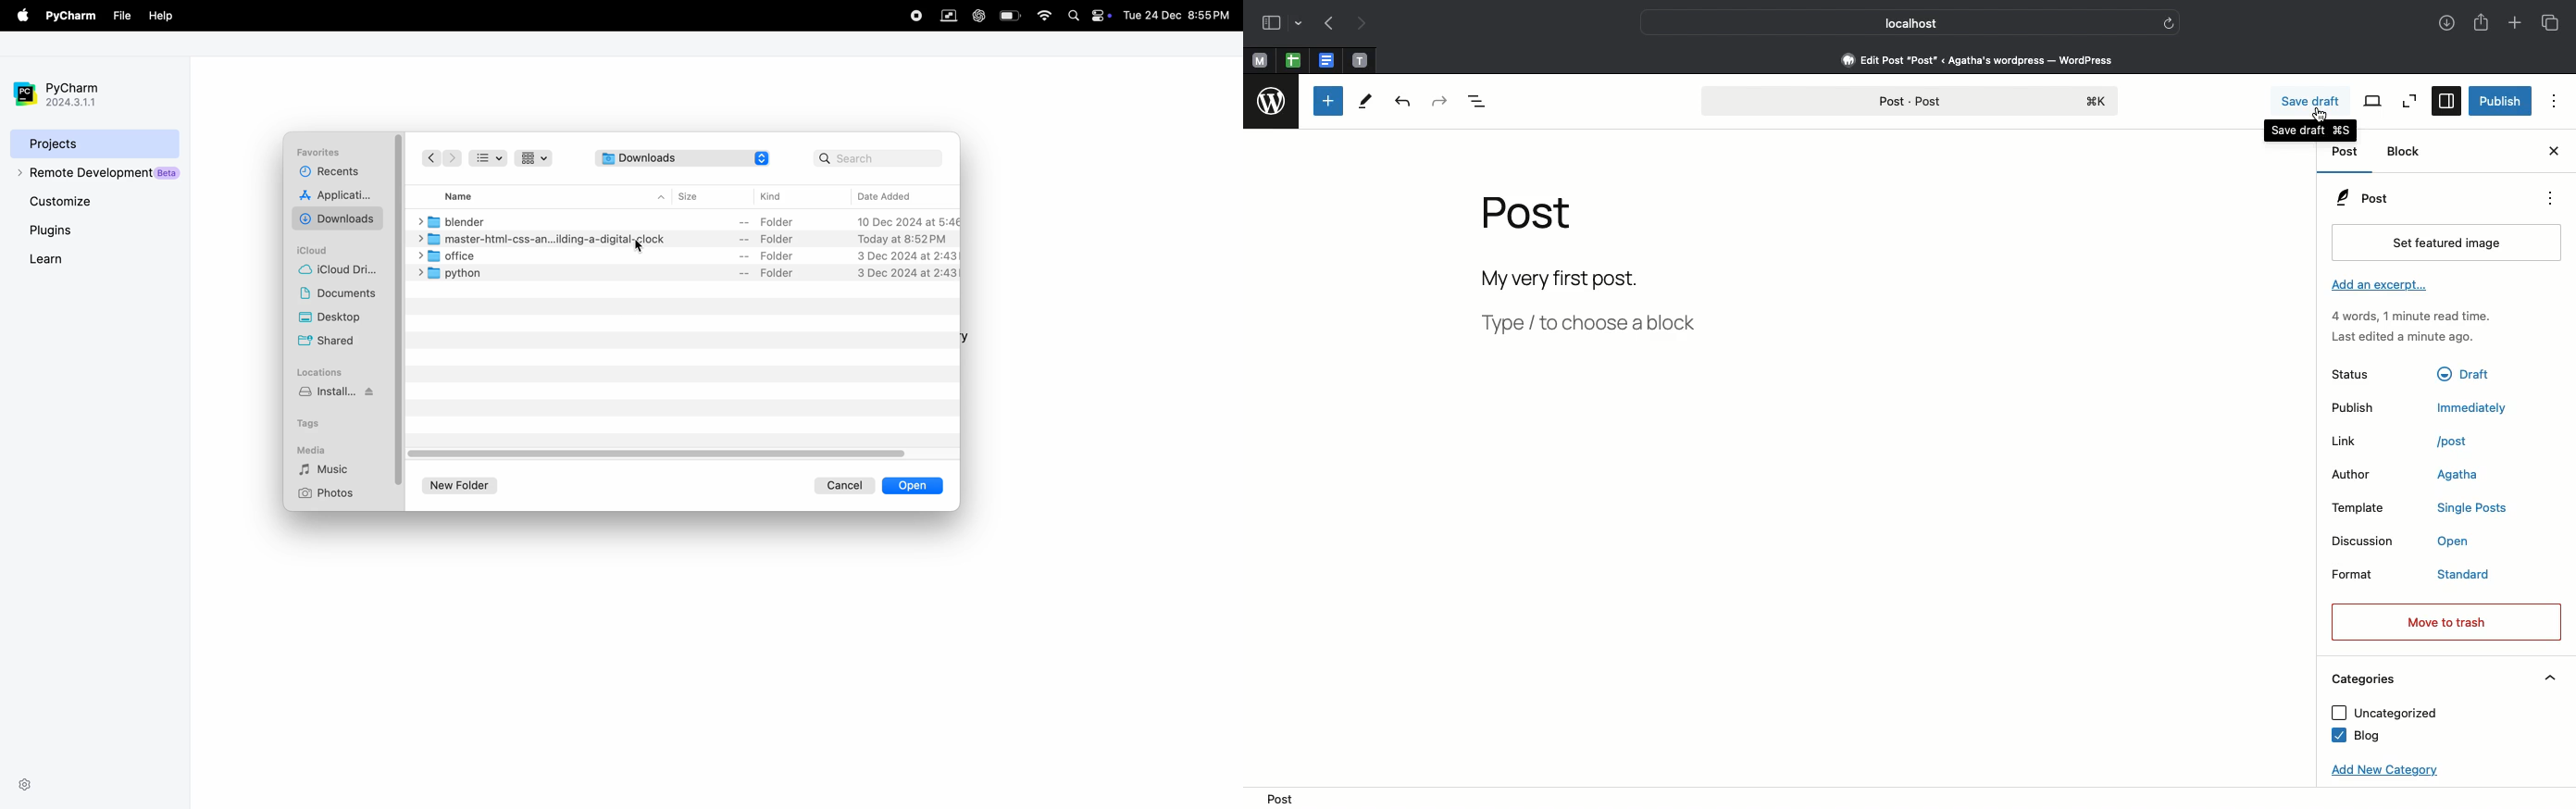  I want to click on icloud, so click(317, 250).